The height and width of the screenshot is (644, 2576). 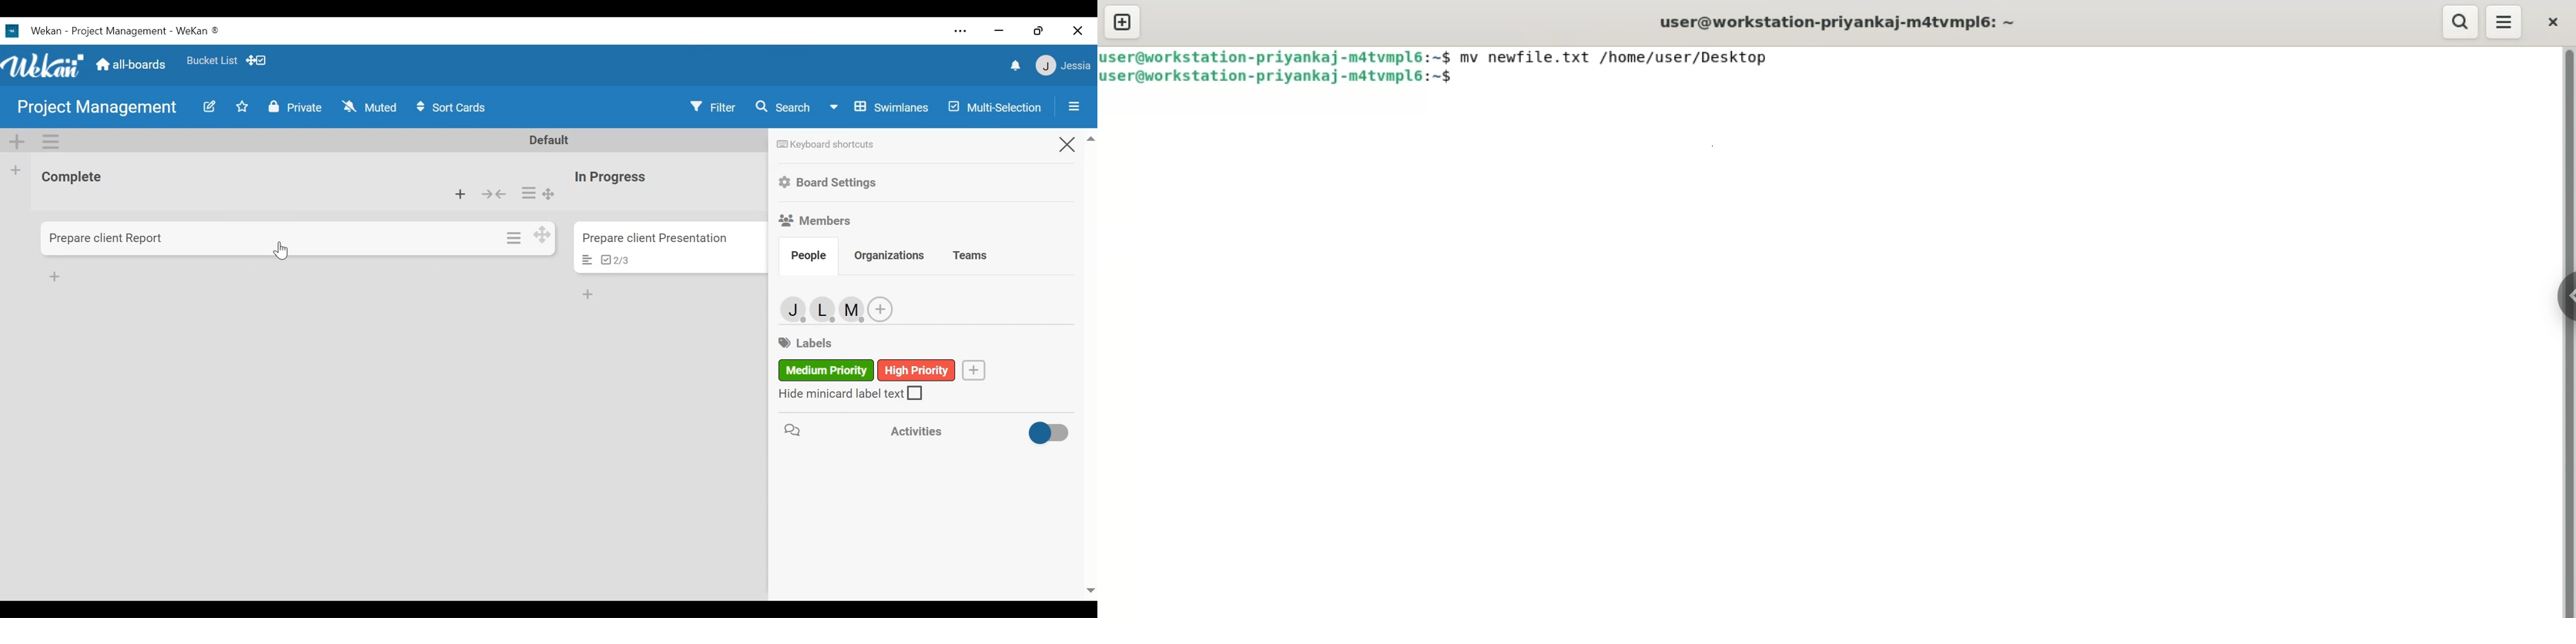 What do you see at coordinates (819, 220) in the screenshot?
I see `Members` at bounding box center [819, 220].